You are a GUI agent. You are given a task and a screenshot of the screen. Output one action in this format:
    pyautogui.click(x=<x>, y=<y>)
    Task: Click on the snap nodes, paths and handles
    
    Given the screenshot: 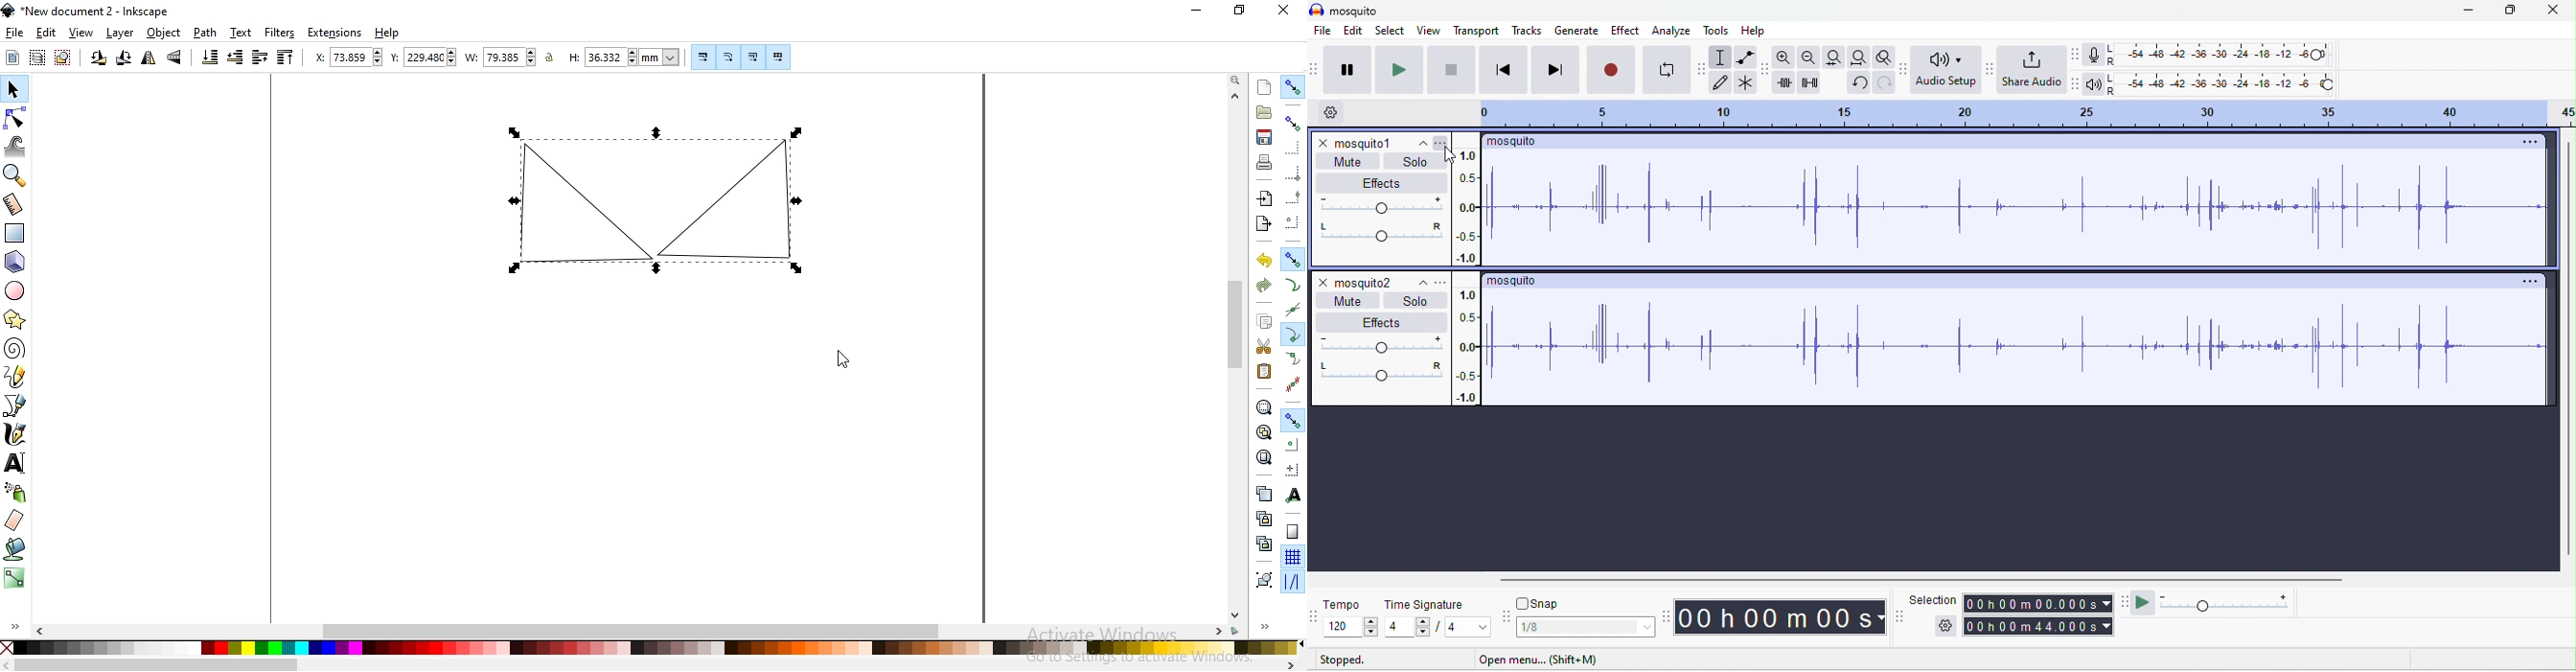 What is the action you would take?
    pyautogui.click(x=1293, y=260)
    